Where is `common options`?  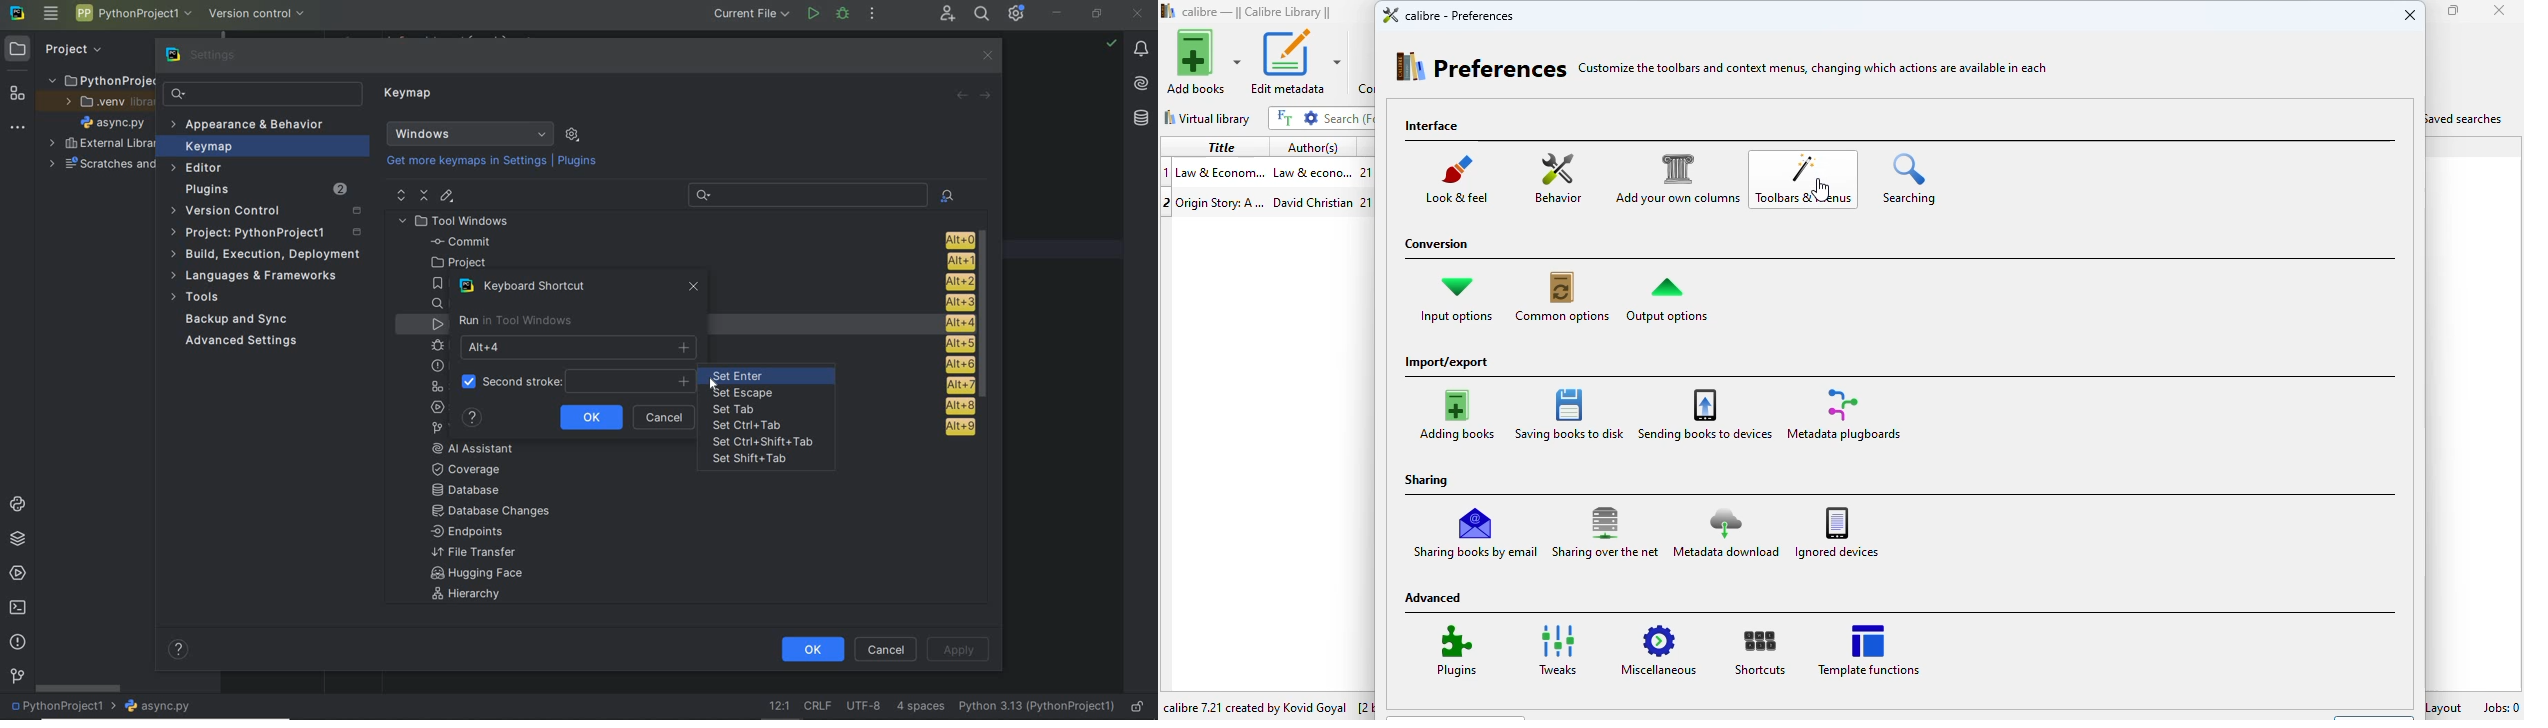
common options is located at coordinates (1562, 297).